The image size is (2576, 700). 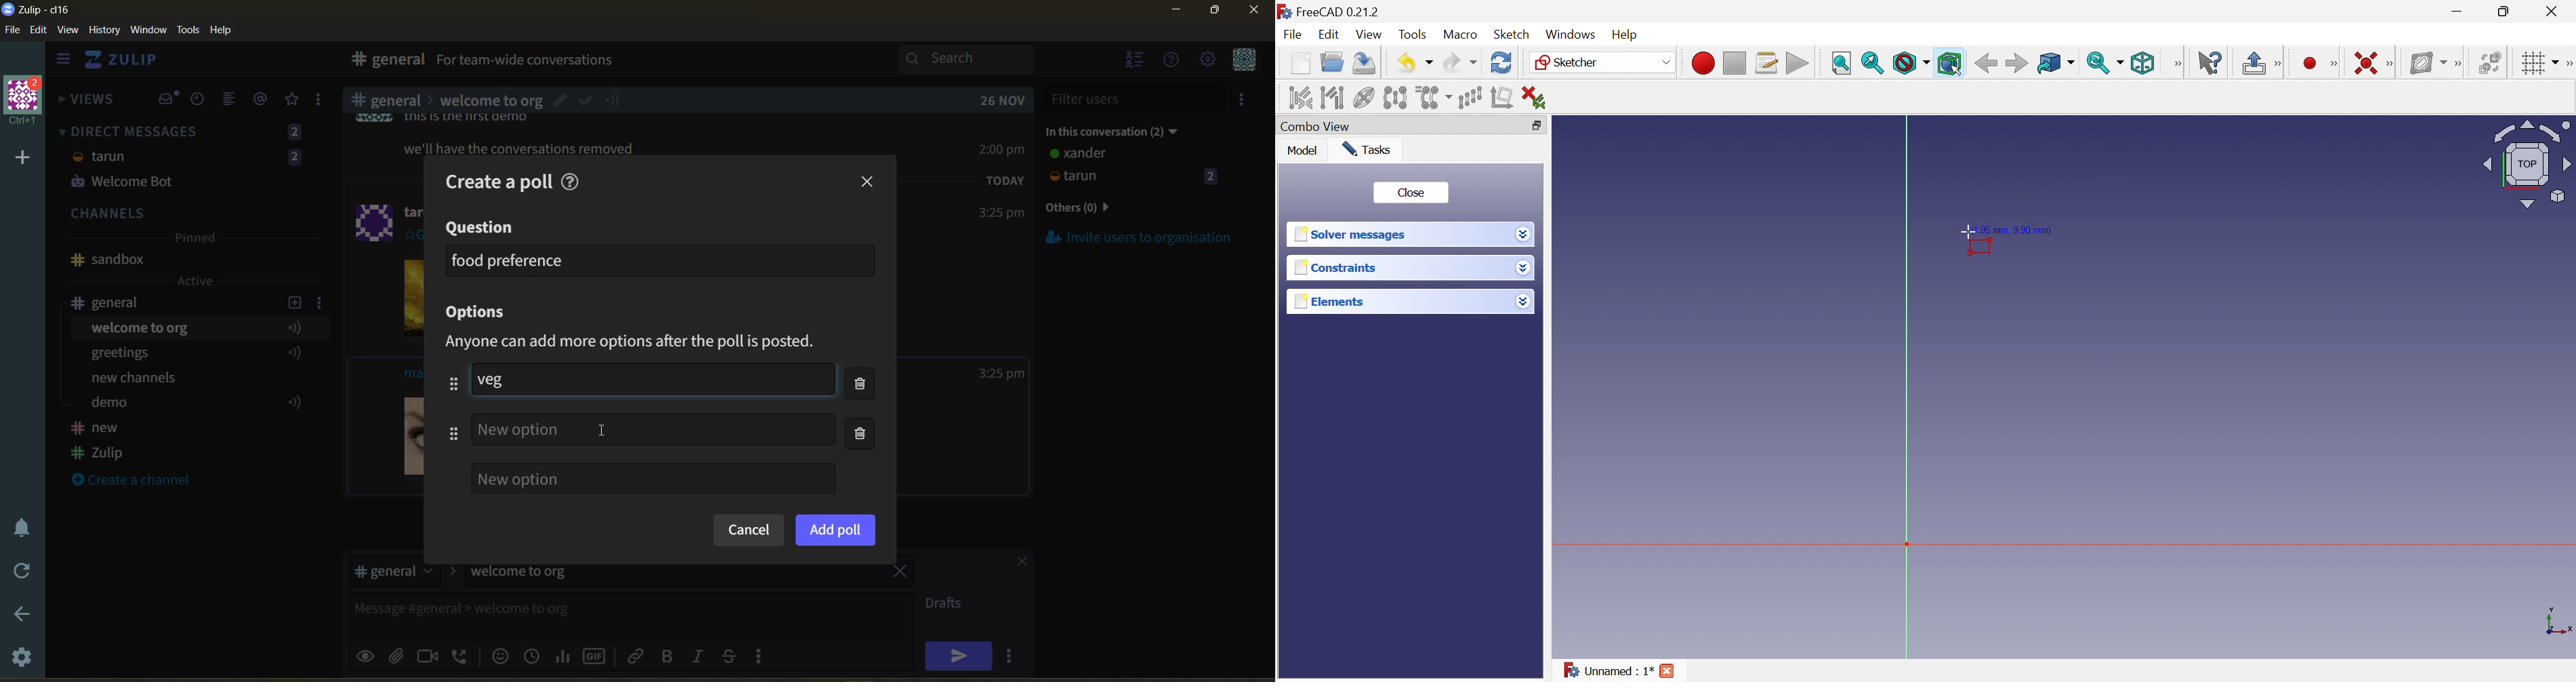 What do you see at coordinates (1608, 670) in the screenshot?
I see `Unnamed : 1` at bounding box center [1608, 670].